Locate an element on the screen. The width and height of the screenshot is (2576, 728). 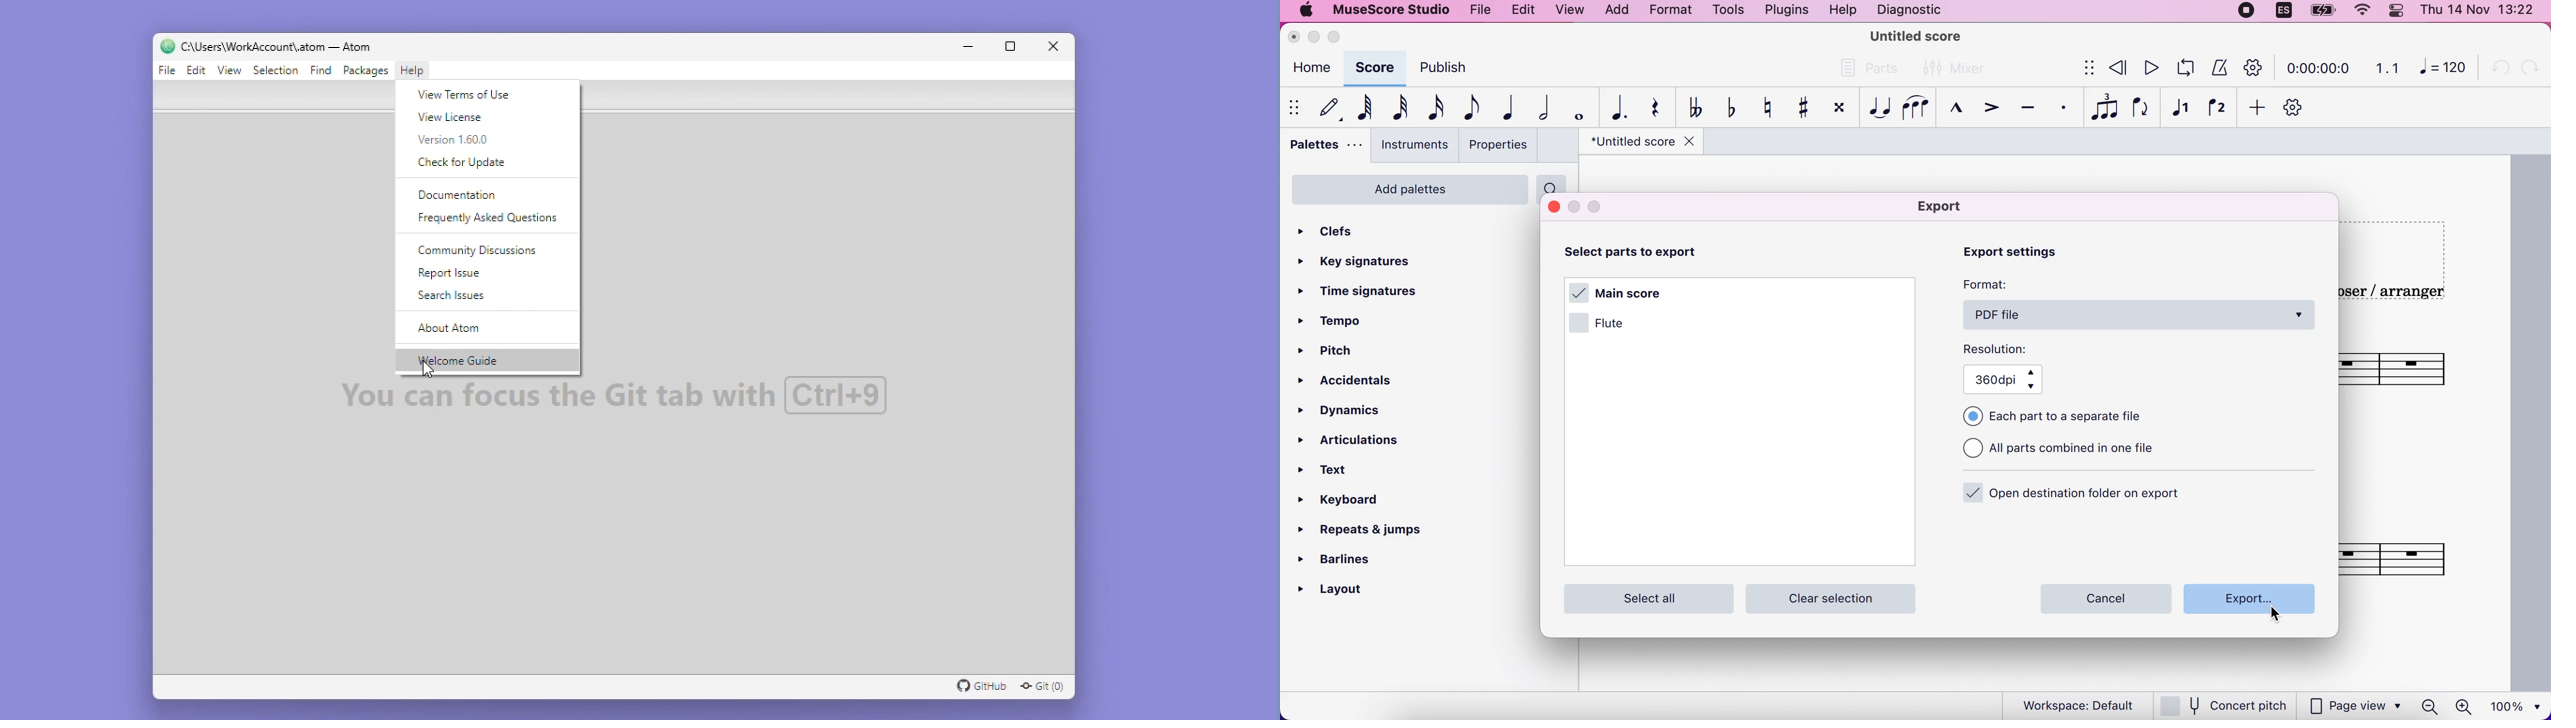
all parts combined in one file is located at coordinates (2077, 452).